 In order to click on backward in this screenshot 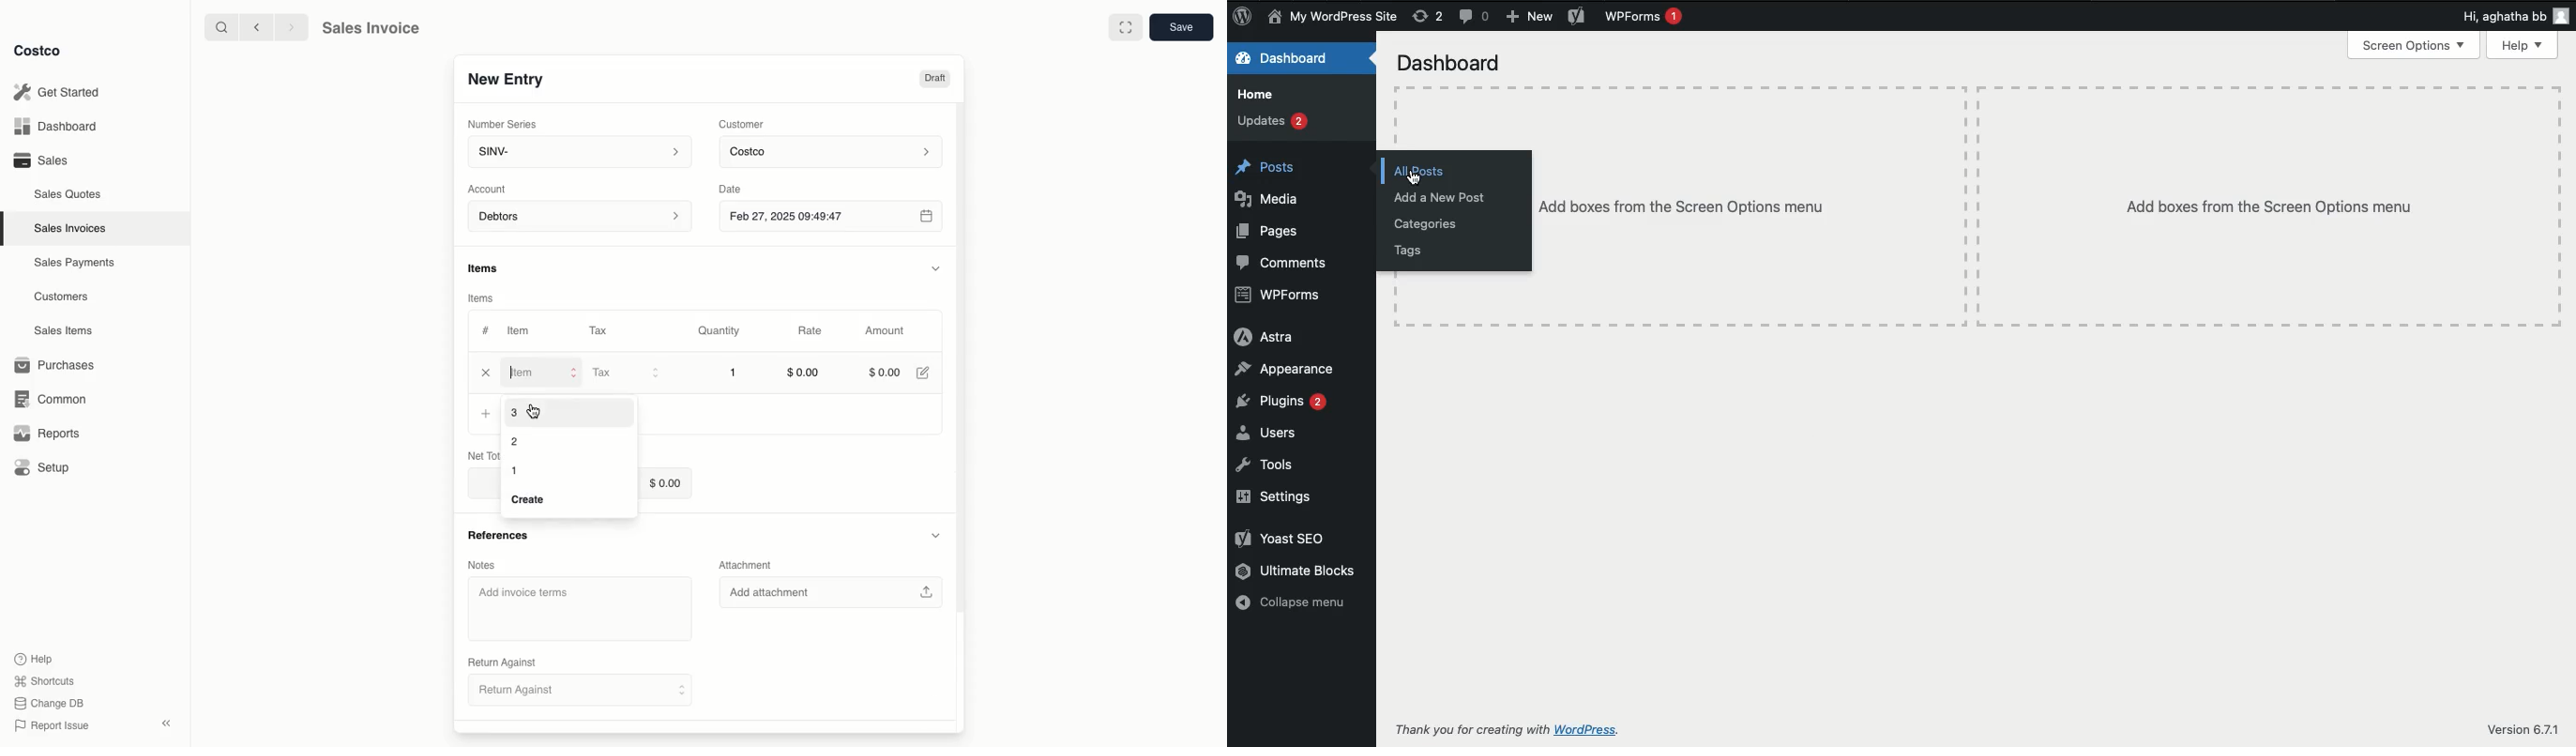, I will do `click(253, 26)`.